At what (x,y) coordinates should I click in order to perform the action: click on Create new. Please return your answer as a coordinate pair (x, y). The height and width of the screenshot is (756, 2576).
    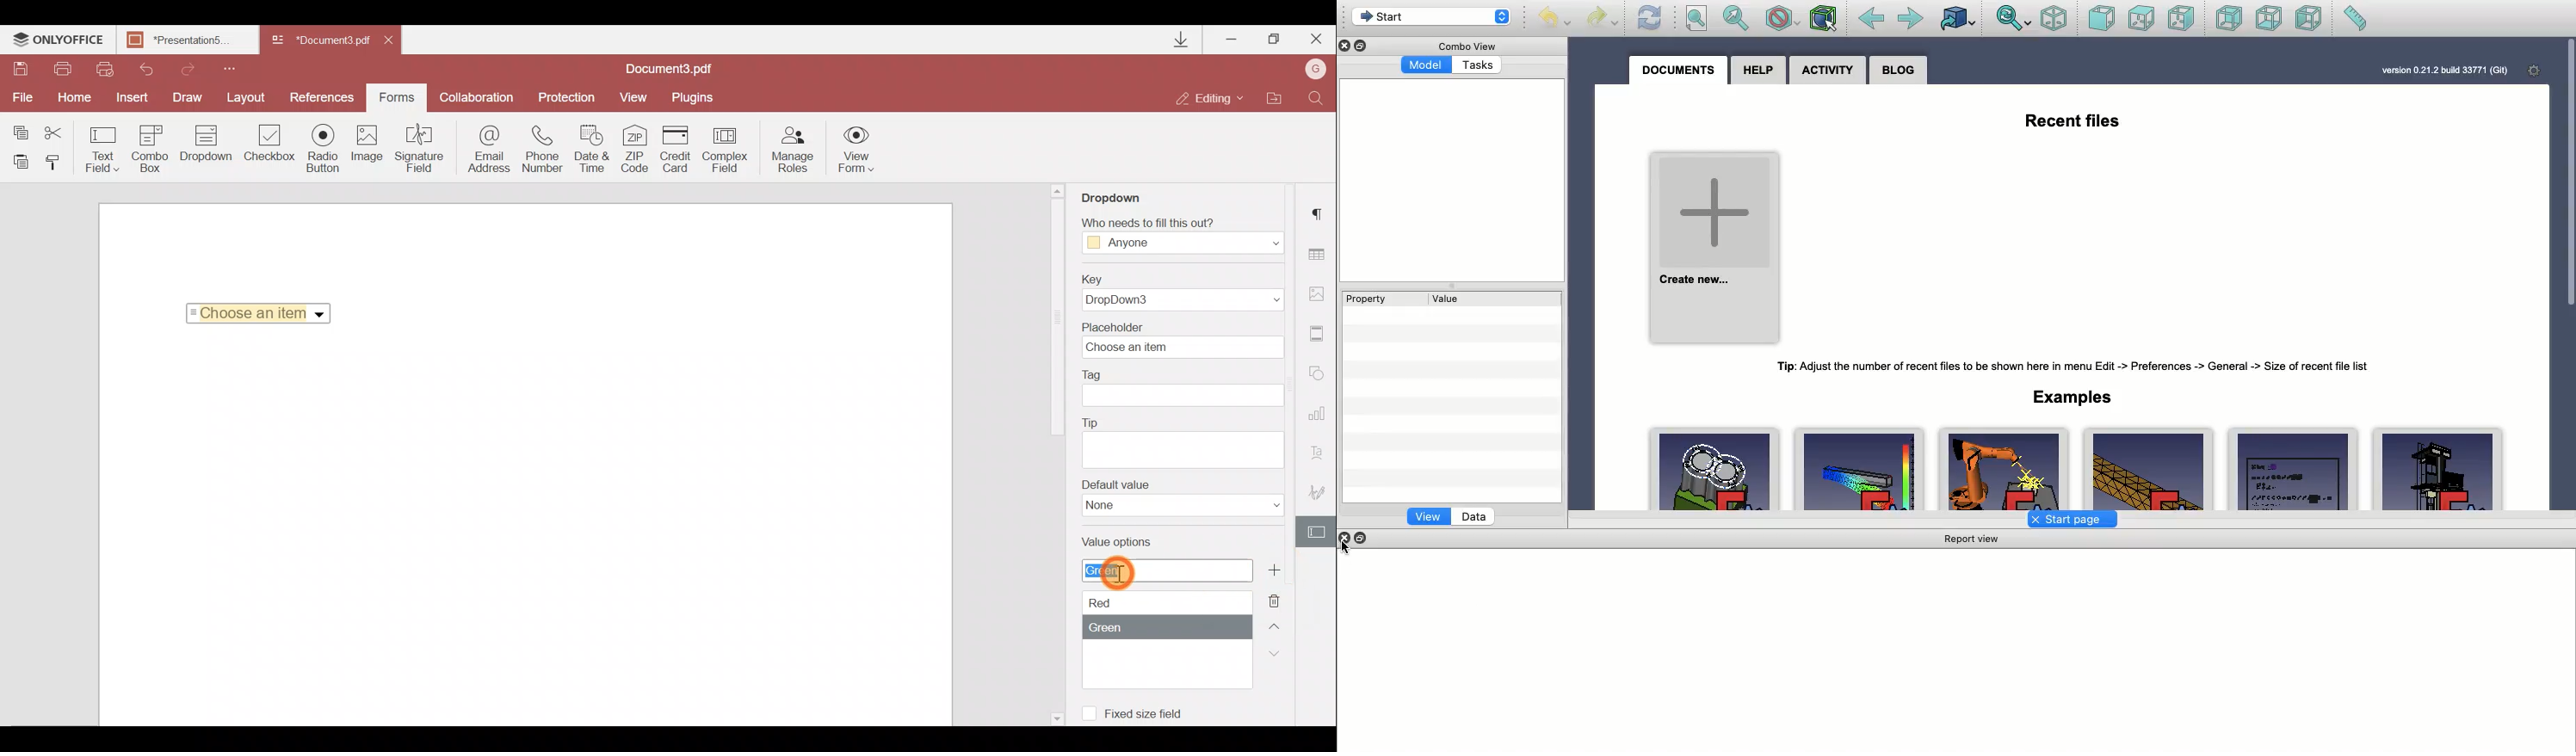
    Looking at the image, I should click on (1717, 249).